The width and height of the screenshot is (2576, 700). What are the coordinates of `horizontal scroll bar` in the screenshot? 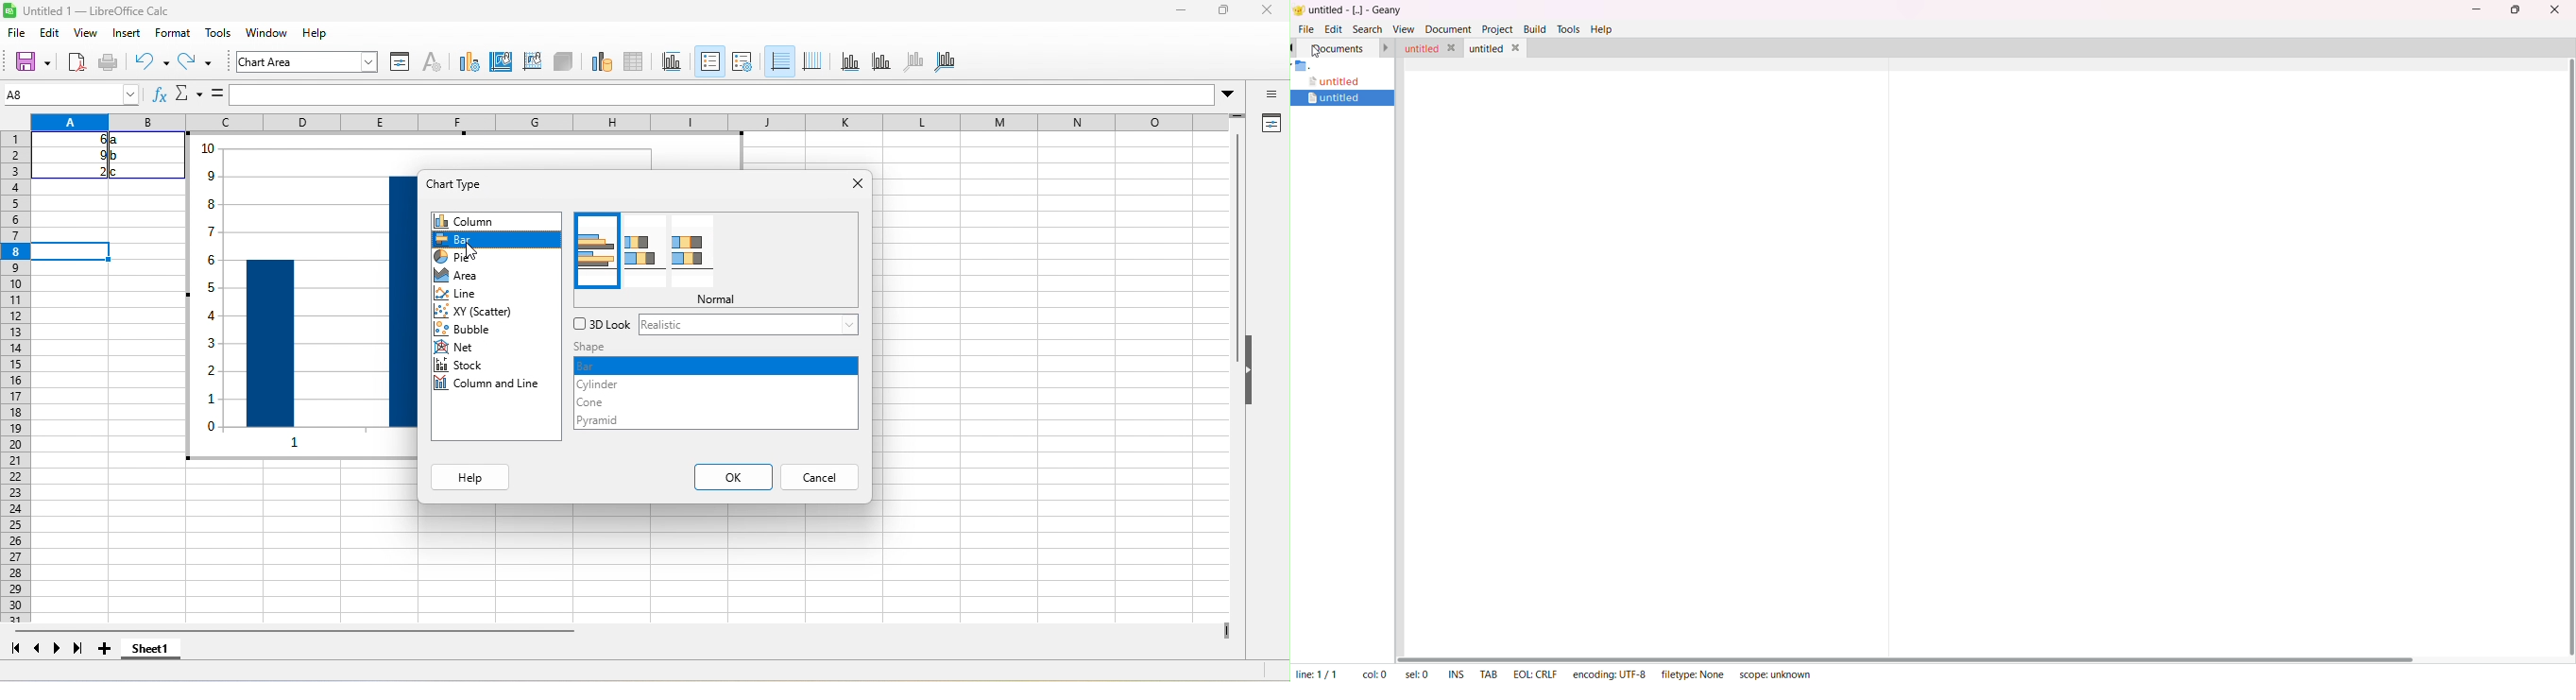 It's located at (308, 630).